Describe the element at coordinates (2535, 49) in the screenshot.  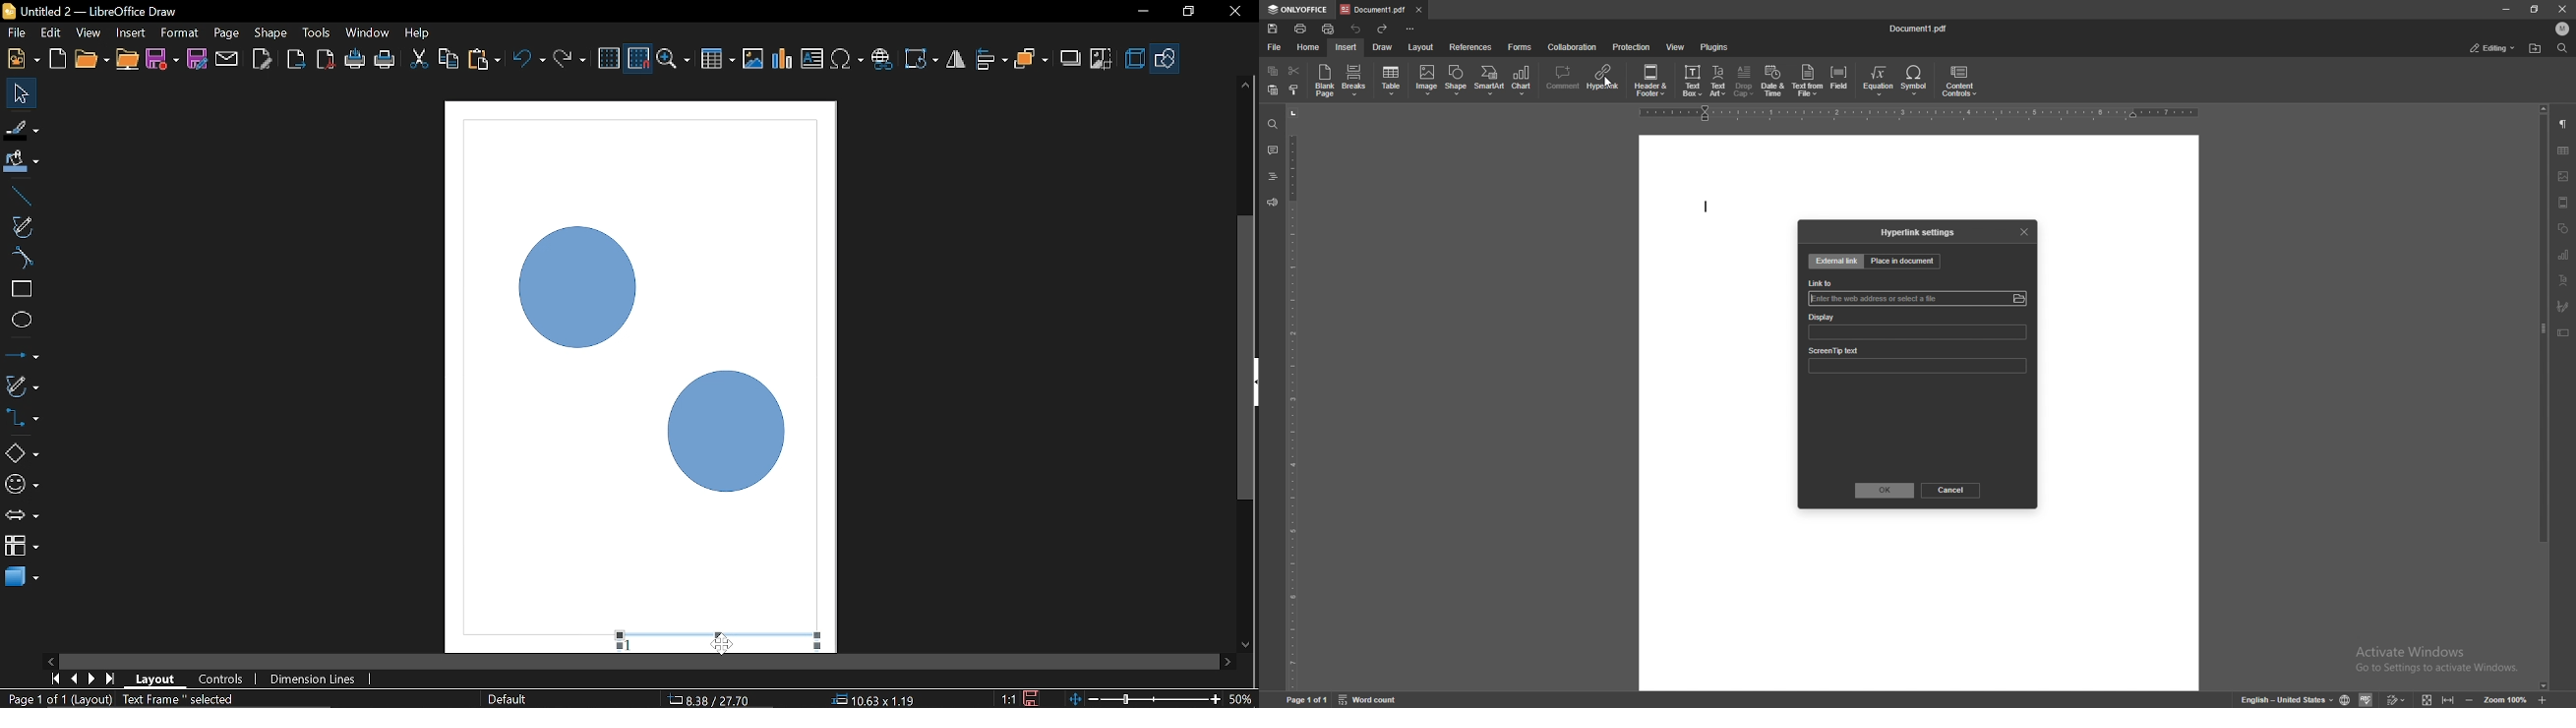
I see `find location` at that location.